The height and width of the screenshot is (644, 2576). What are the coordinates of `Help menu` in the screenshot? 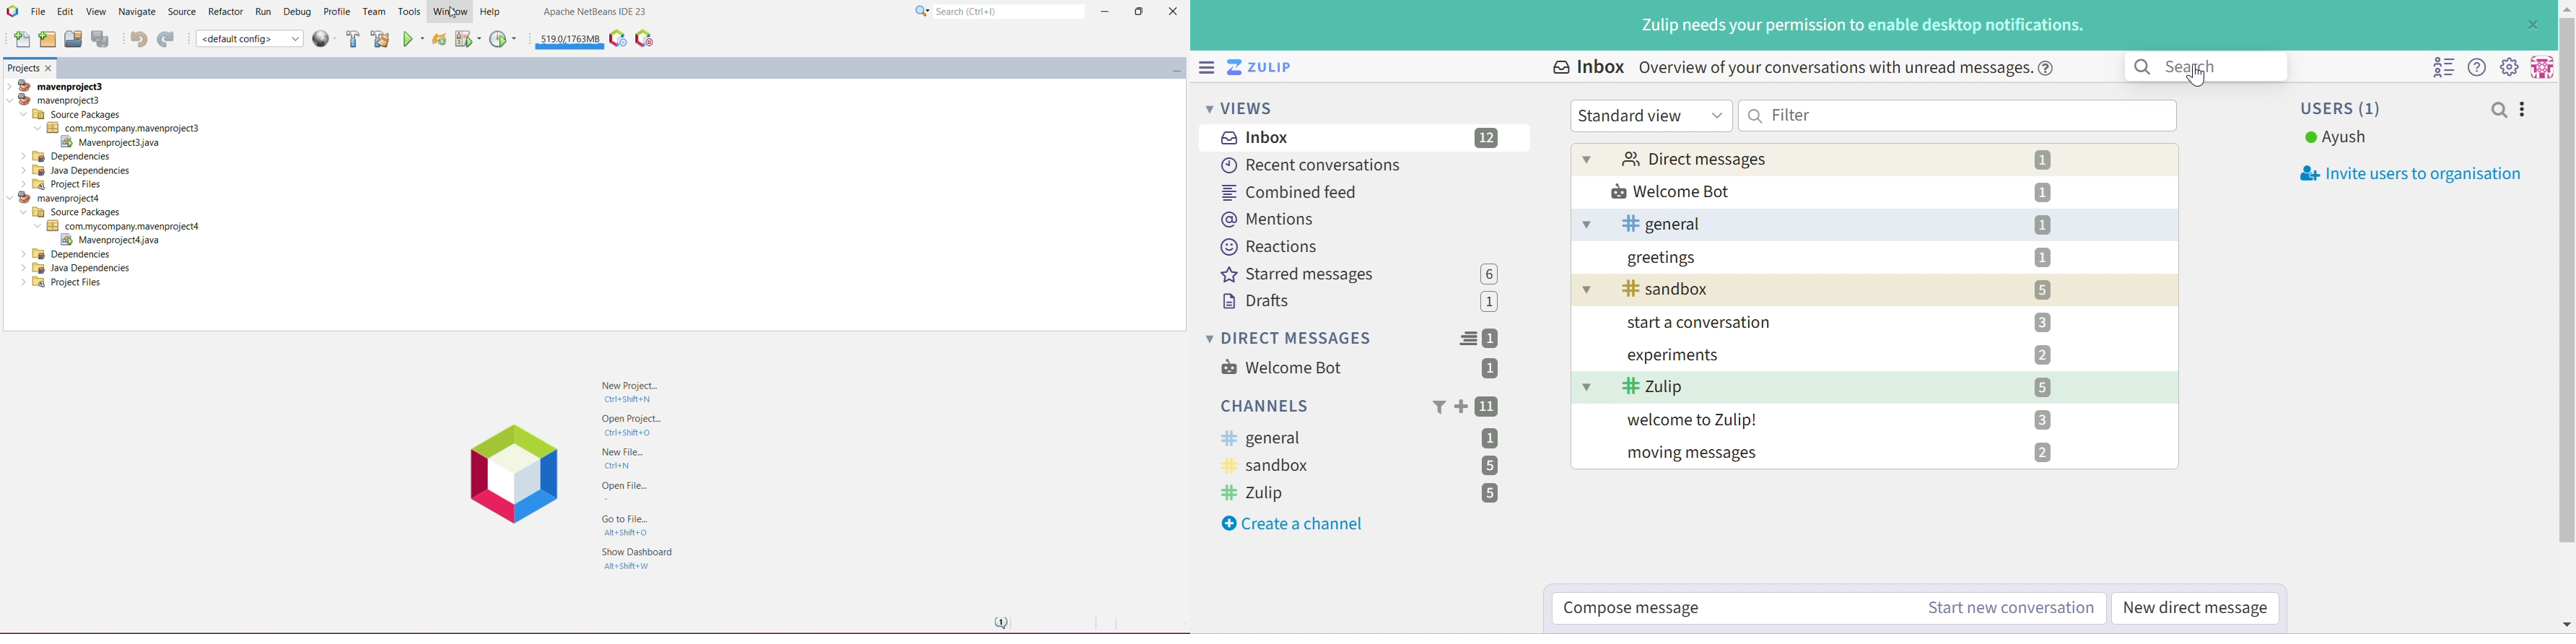 It's located at (2479, 66).